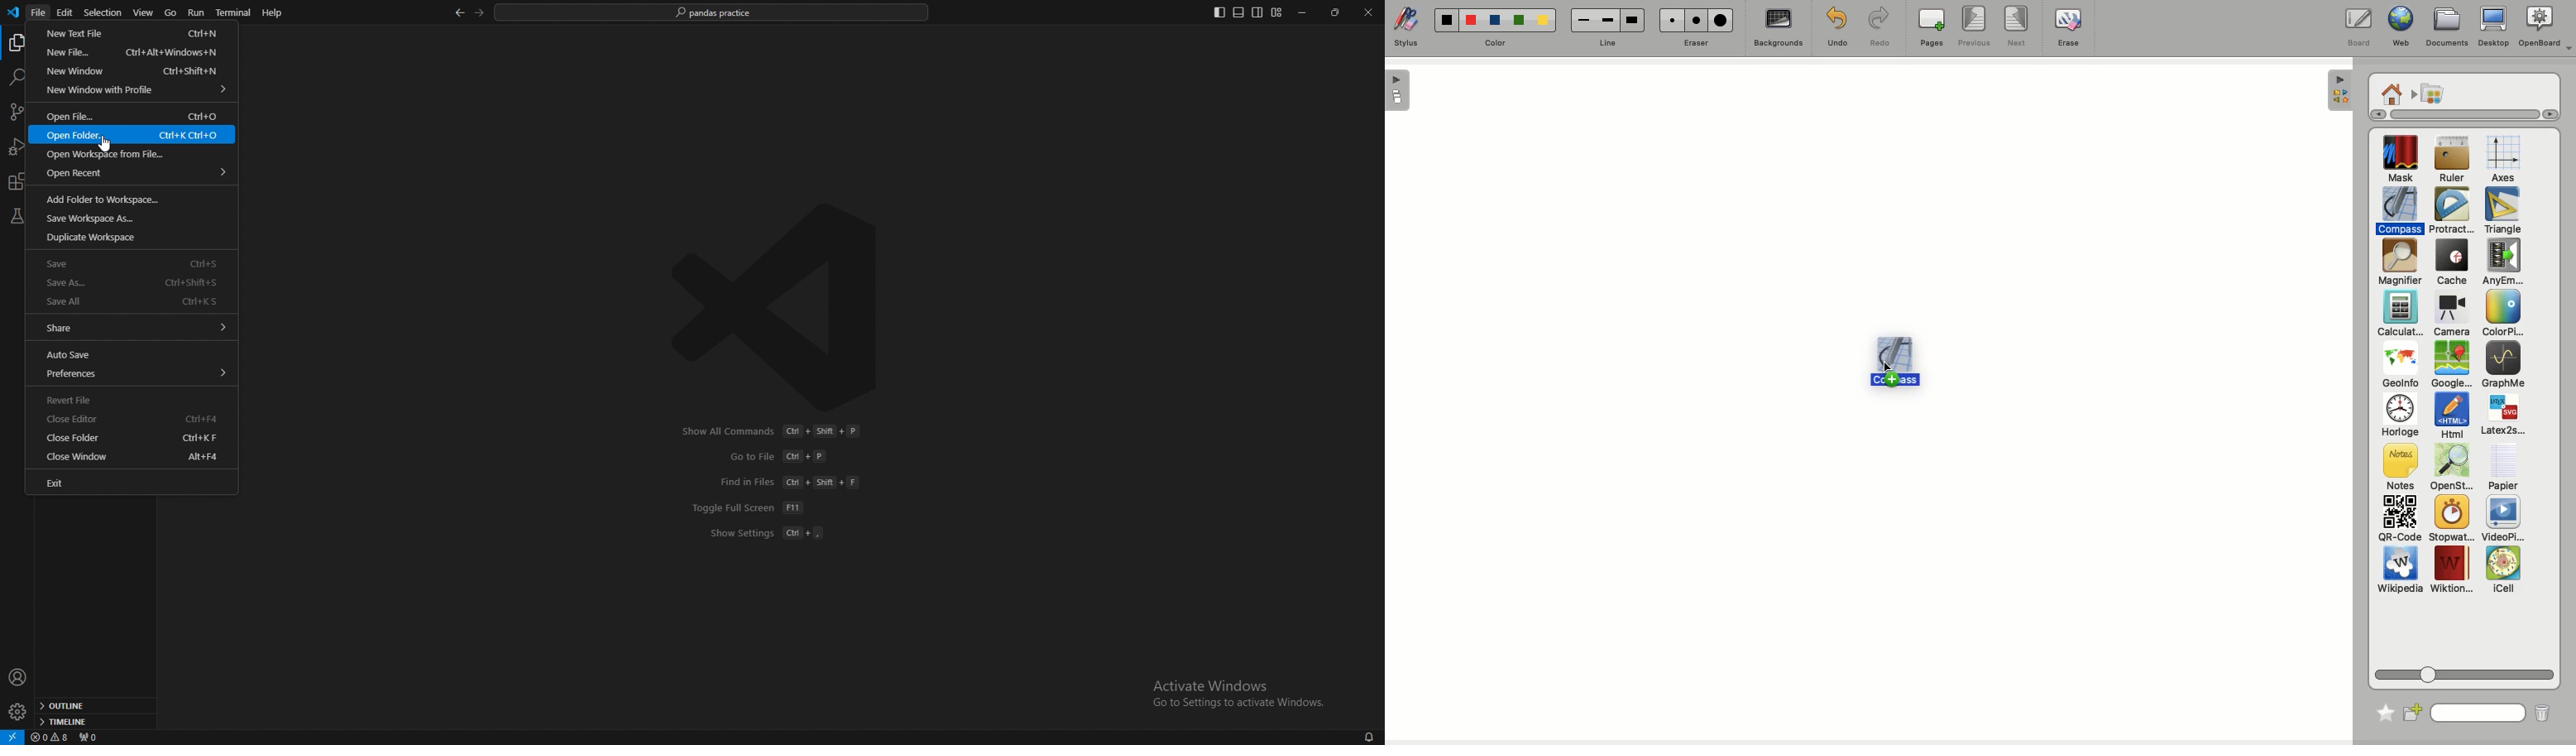  I want to click on revert file, so click(129, 399).